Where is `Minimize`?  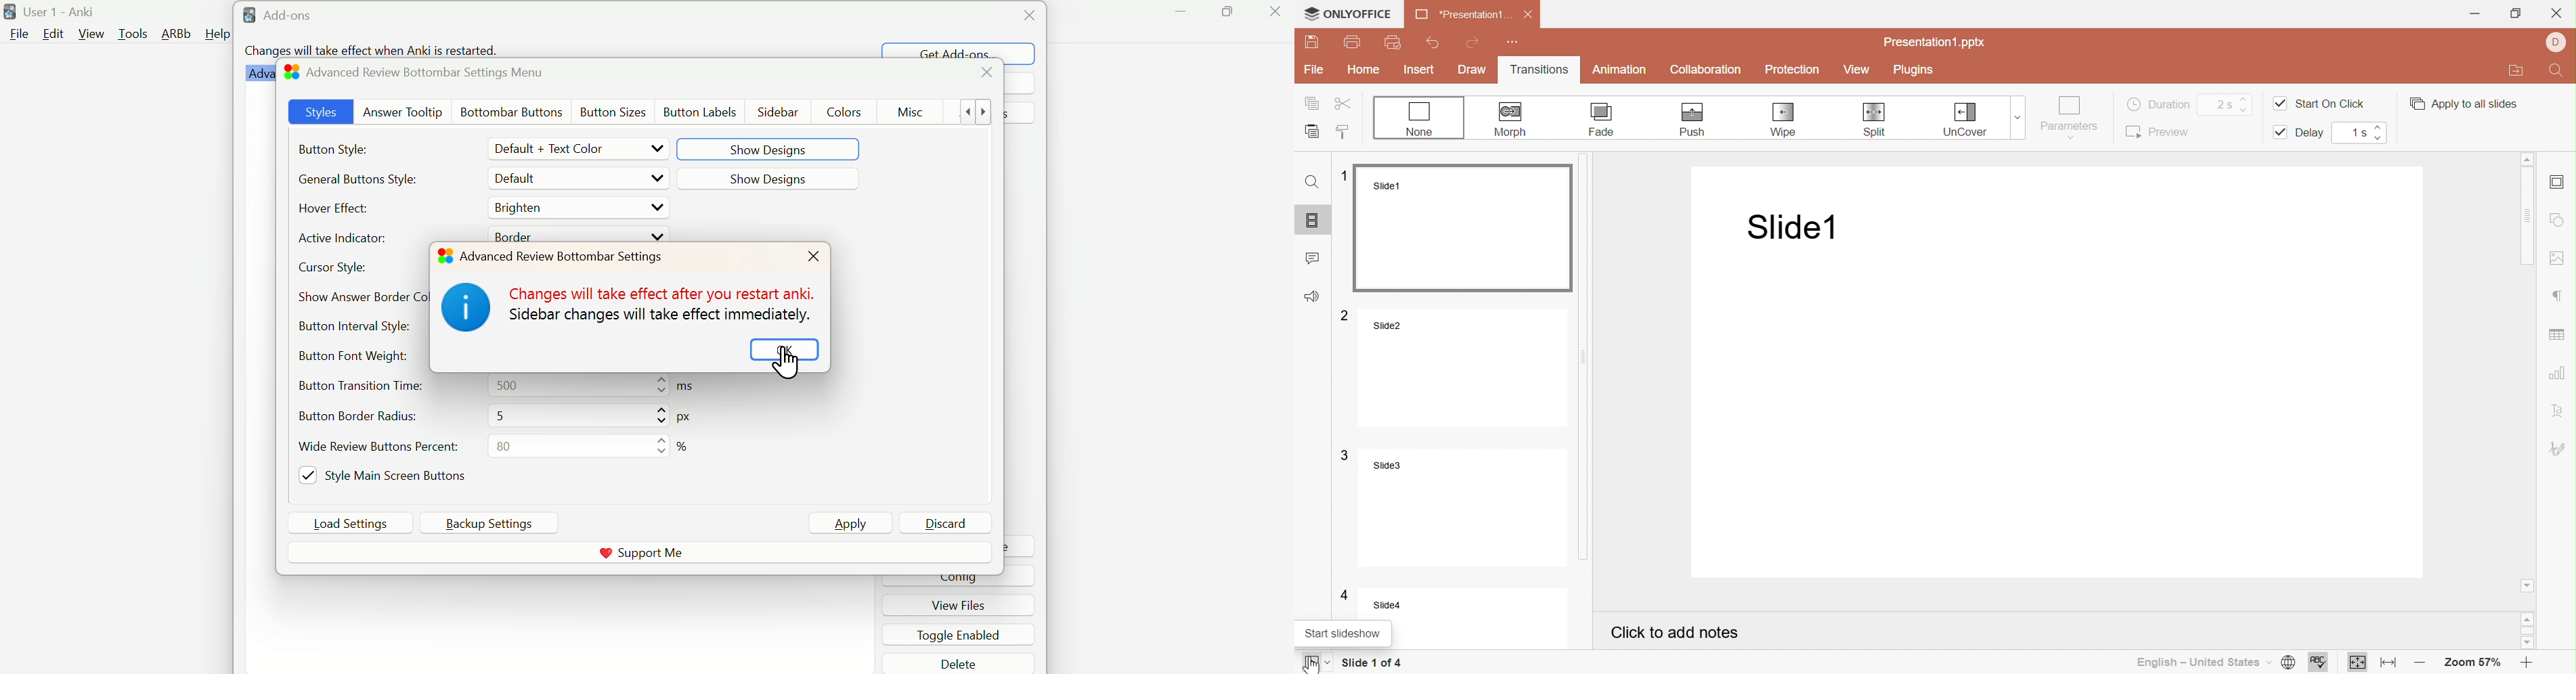 Minimize is located at coordinates (1180, 12).